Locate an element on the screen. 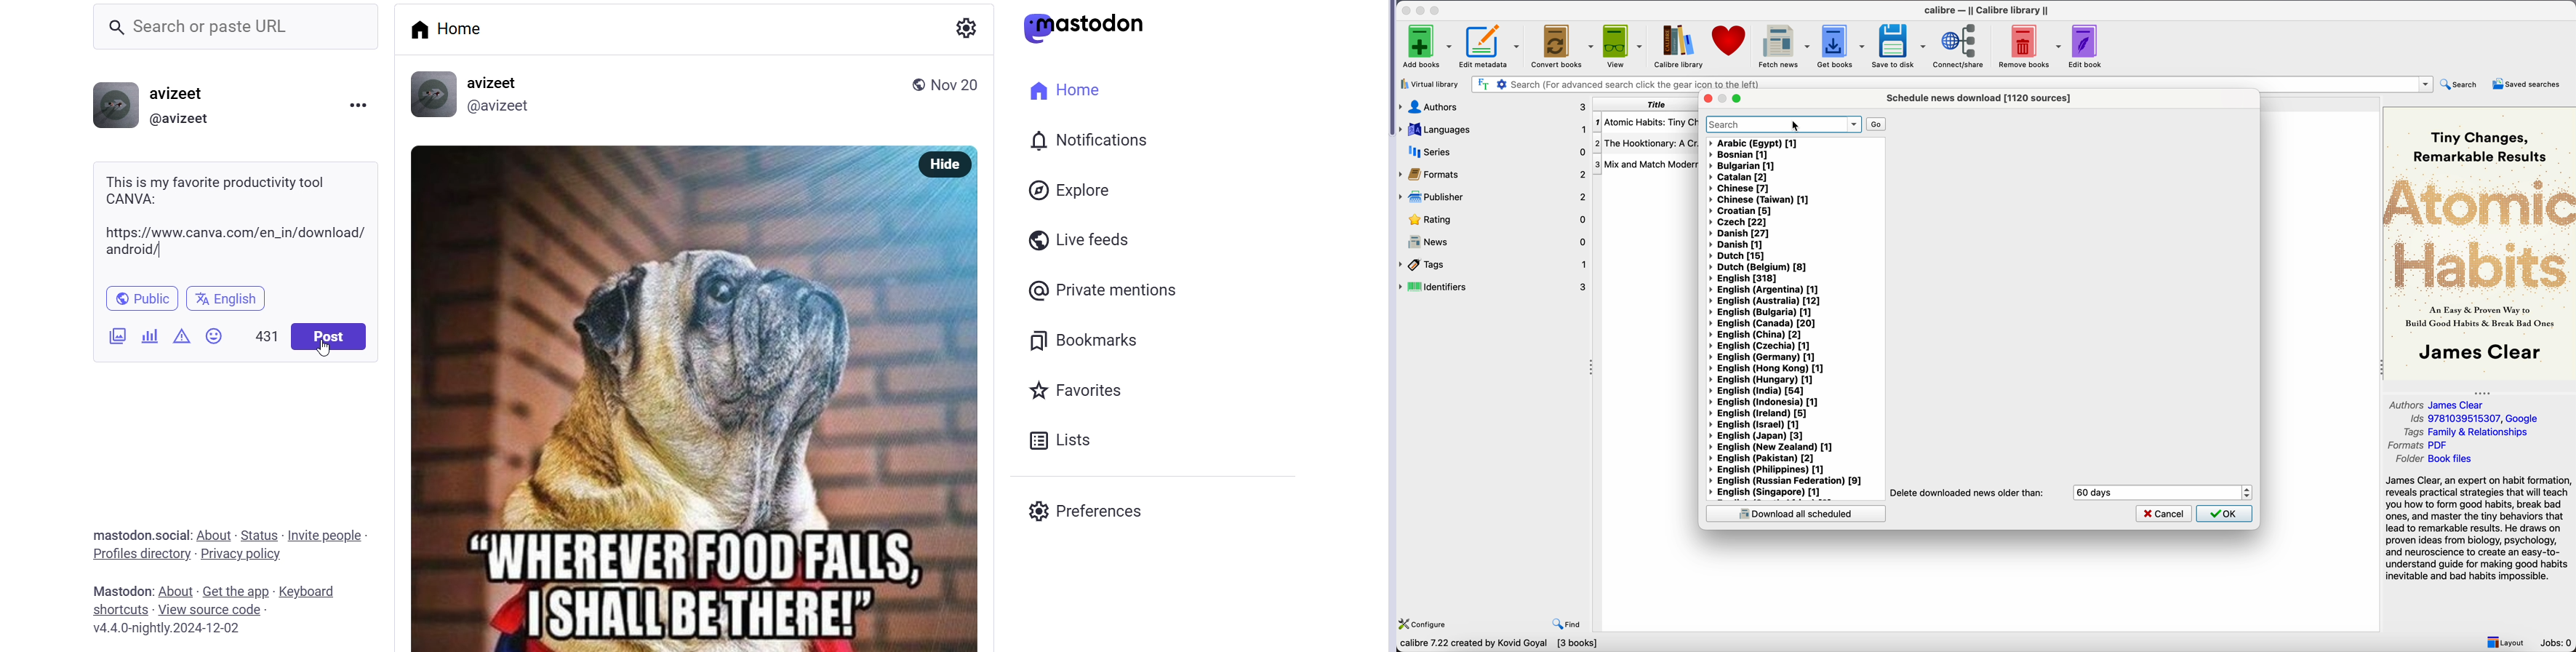  invite people is located at coordinates (326, 531).